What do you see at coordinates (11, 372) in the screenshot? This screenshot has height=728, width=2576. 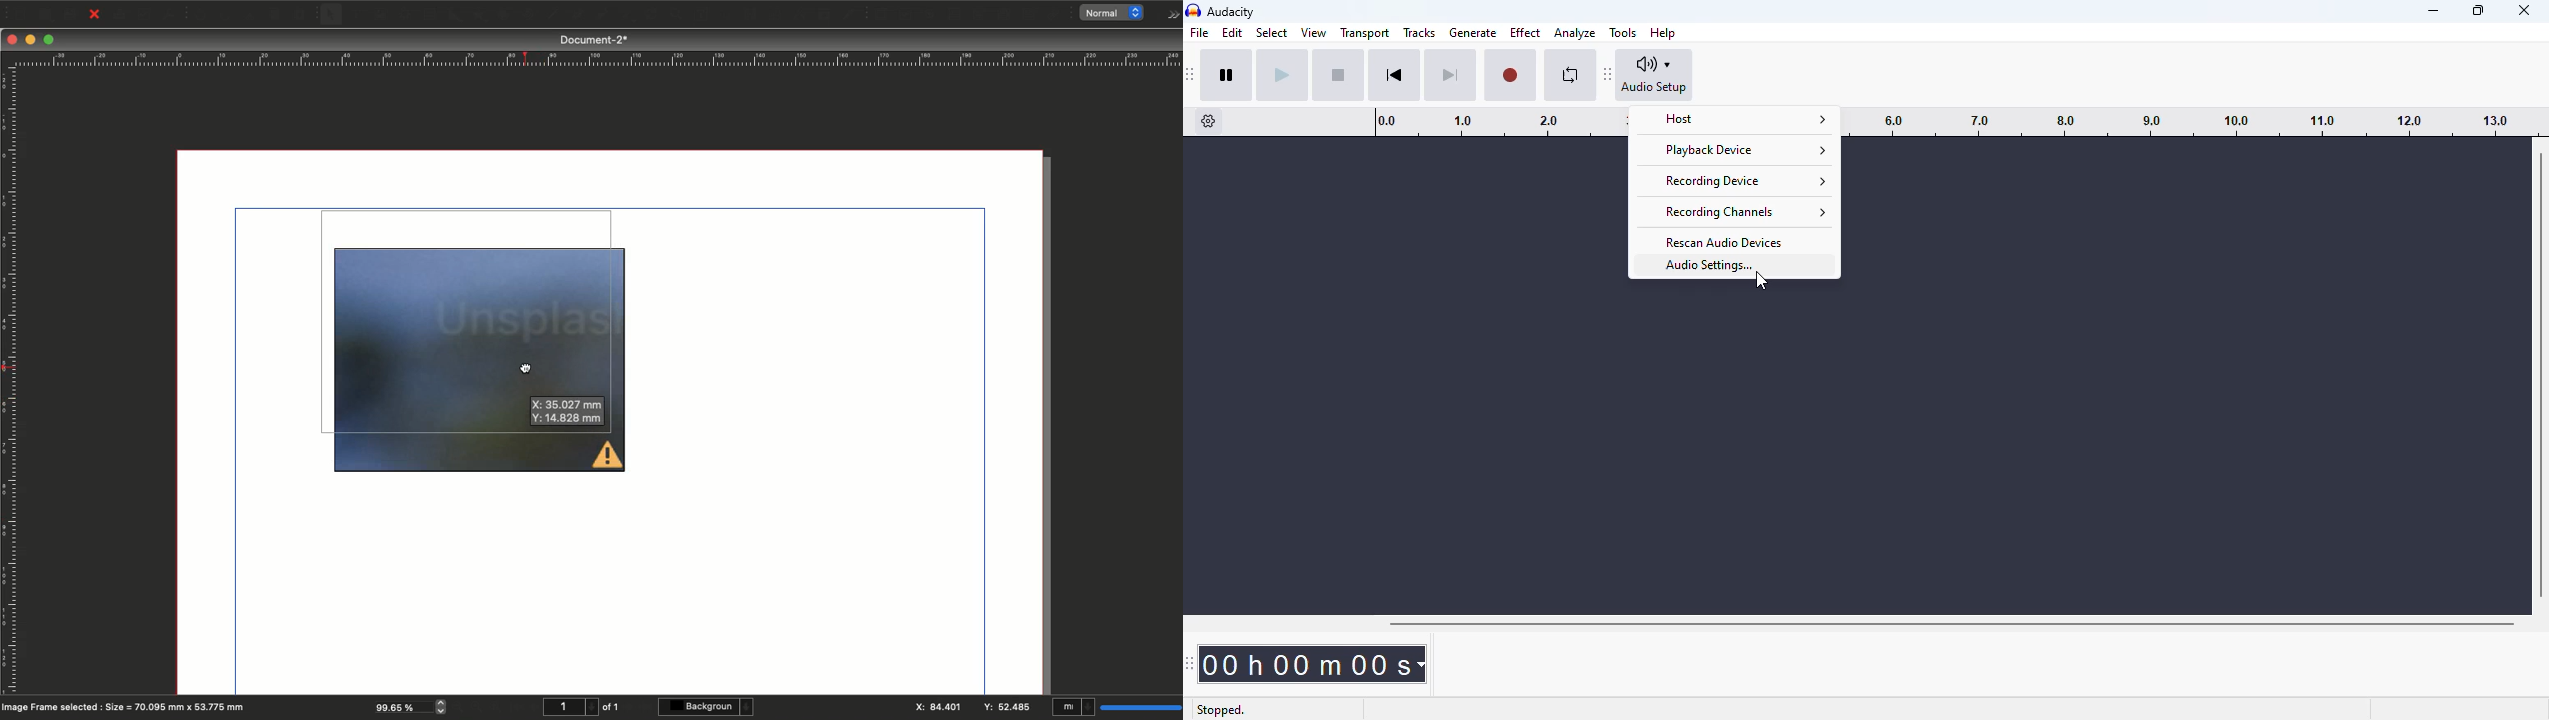 I see `Ruler` at bounding box center [11, 372].